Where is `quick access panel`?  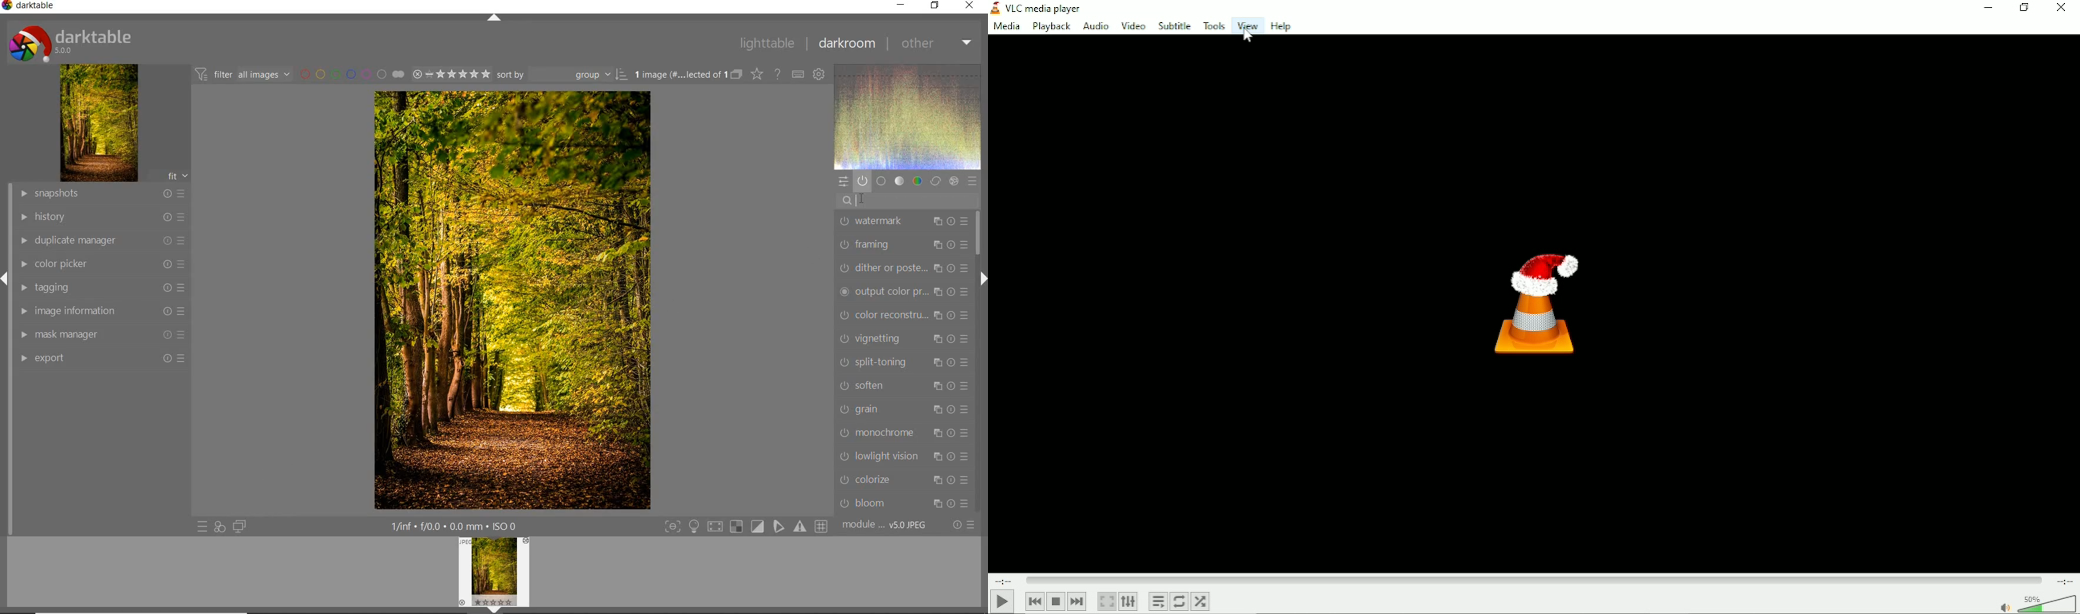 quick access panel is located at coordinates (842, 181).